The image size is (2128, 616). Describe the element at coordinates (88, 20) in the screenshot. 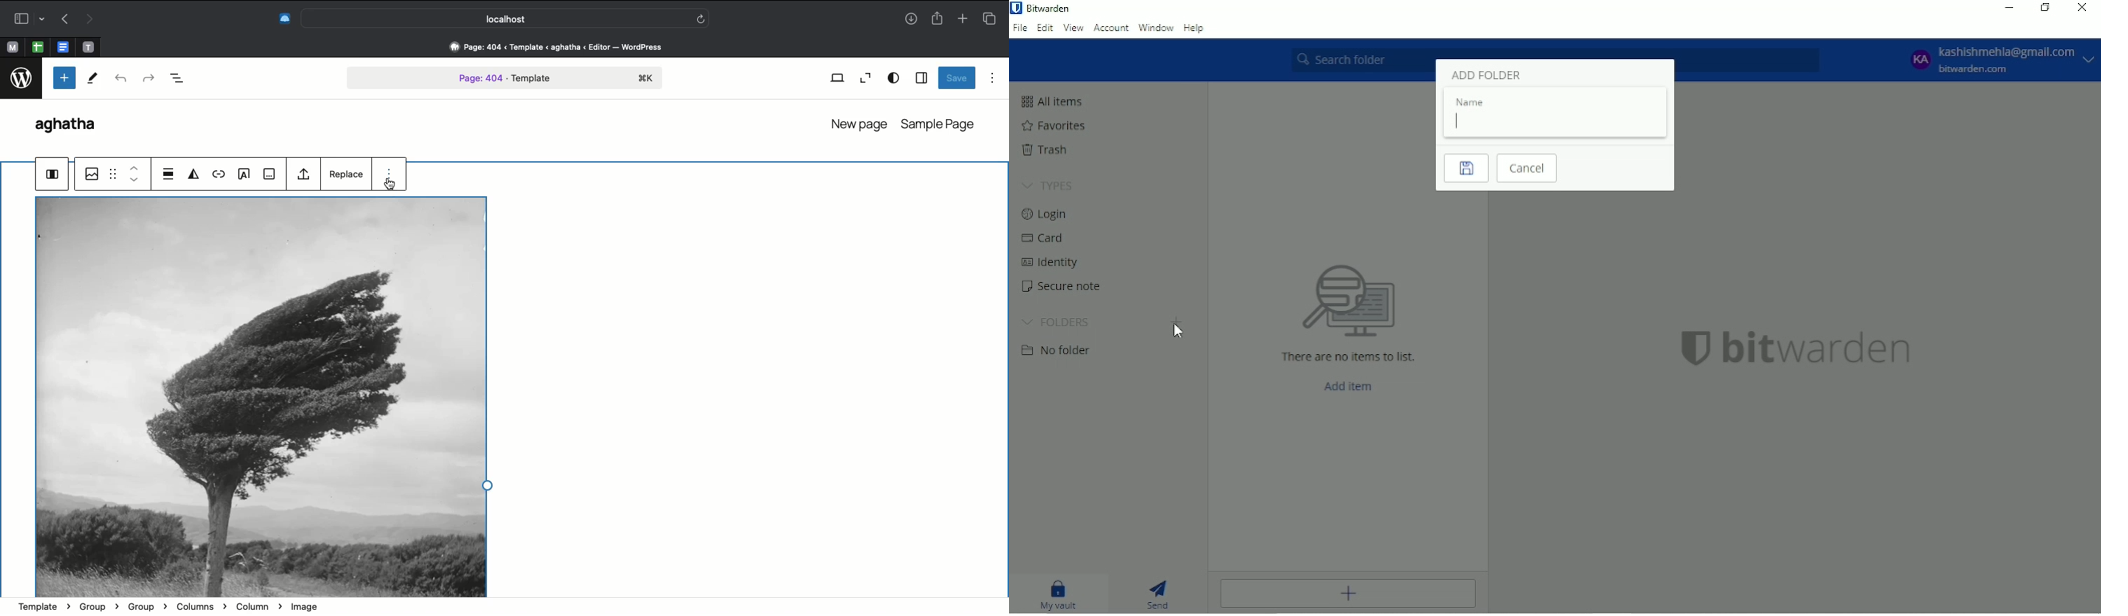

I see `Redo` at that location.